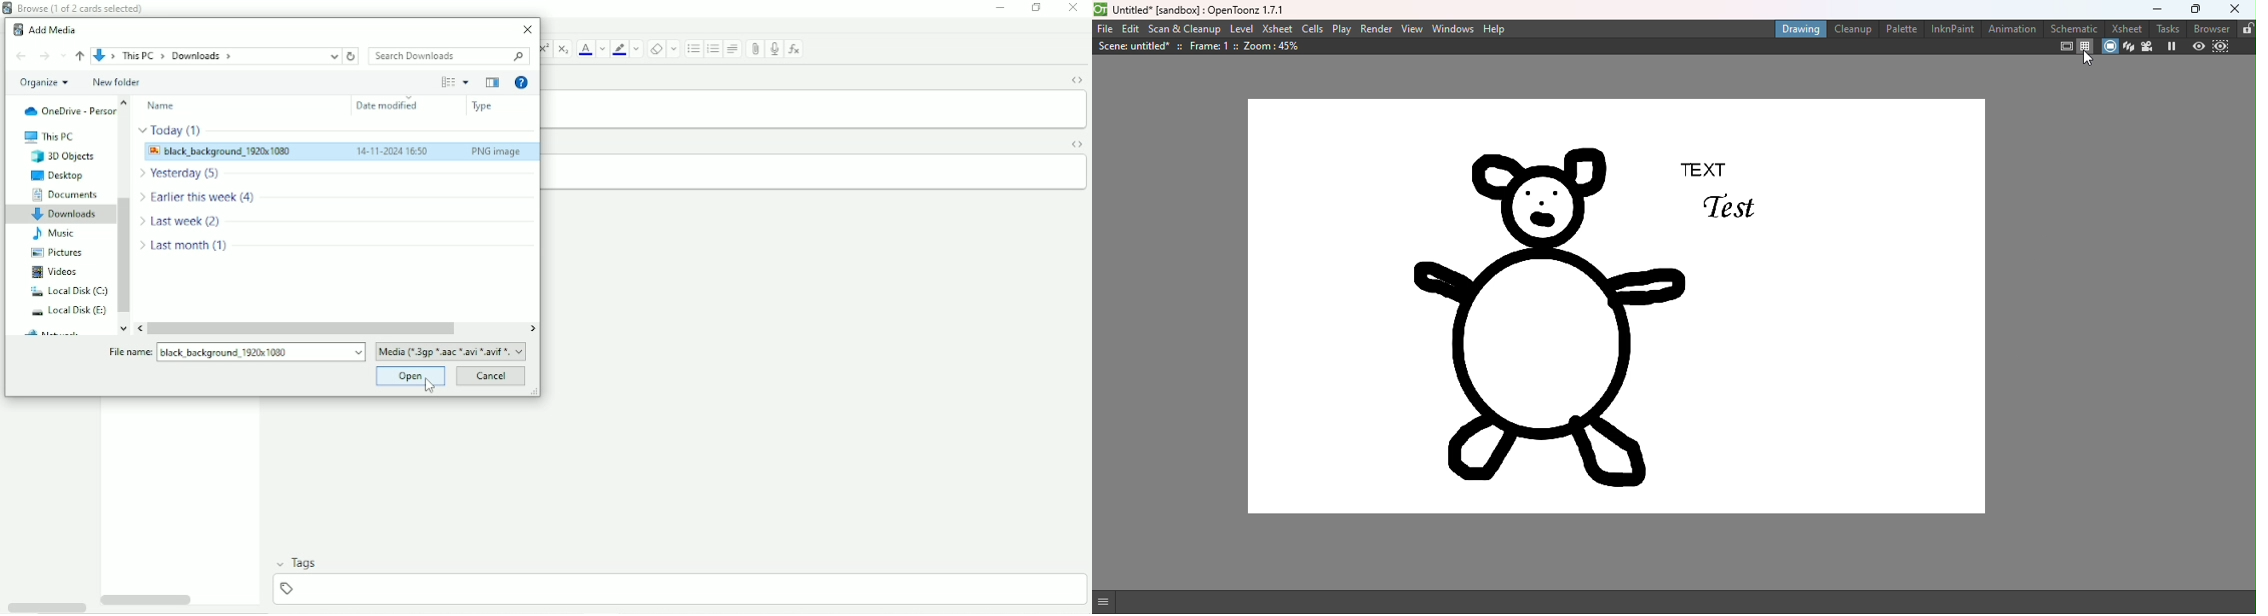 This screenshot has height=616, width=2268. Describe the element at coordinates (794, 48) in the screenshot. I see `Equations` at that location.